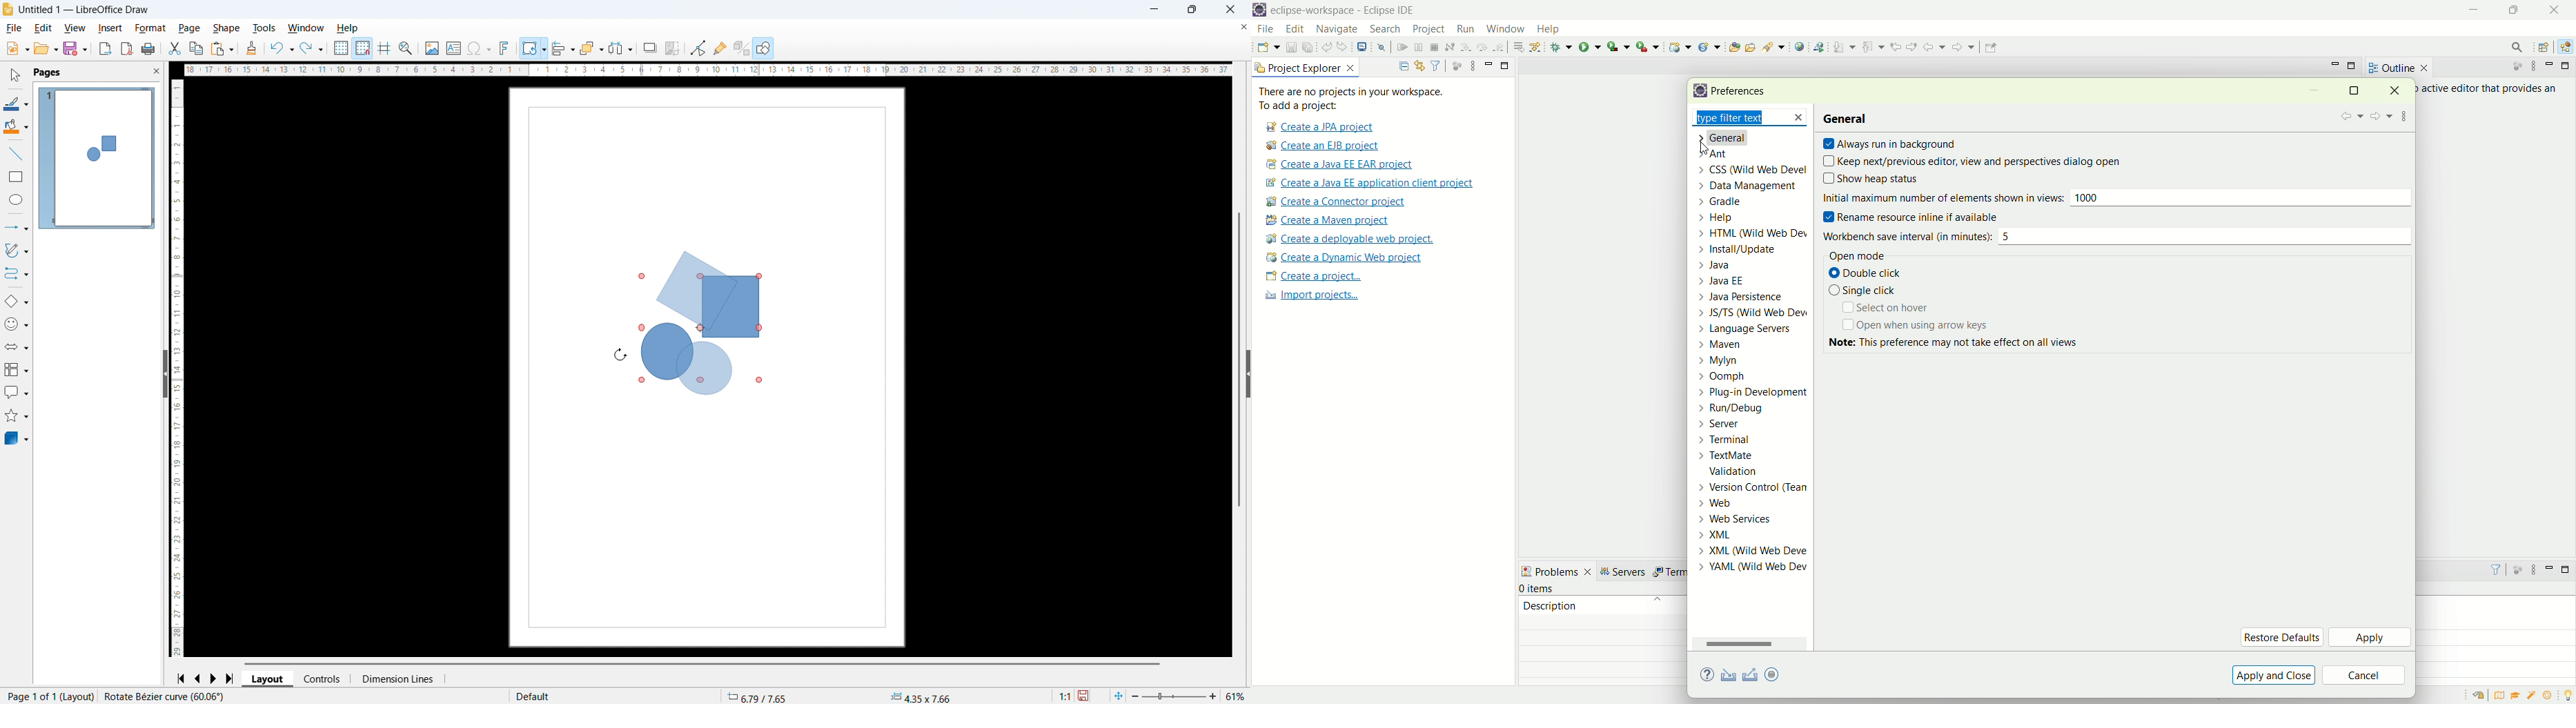 This screenshot has width=2576, height=728. What do you see at coordinates (1755, 412) in the screenshot?
I see `run/debug` at bounding box center [1755, 412].